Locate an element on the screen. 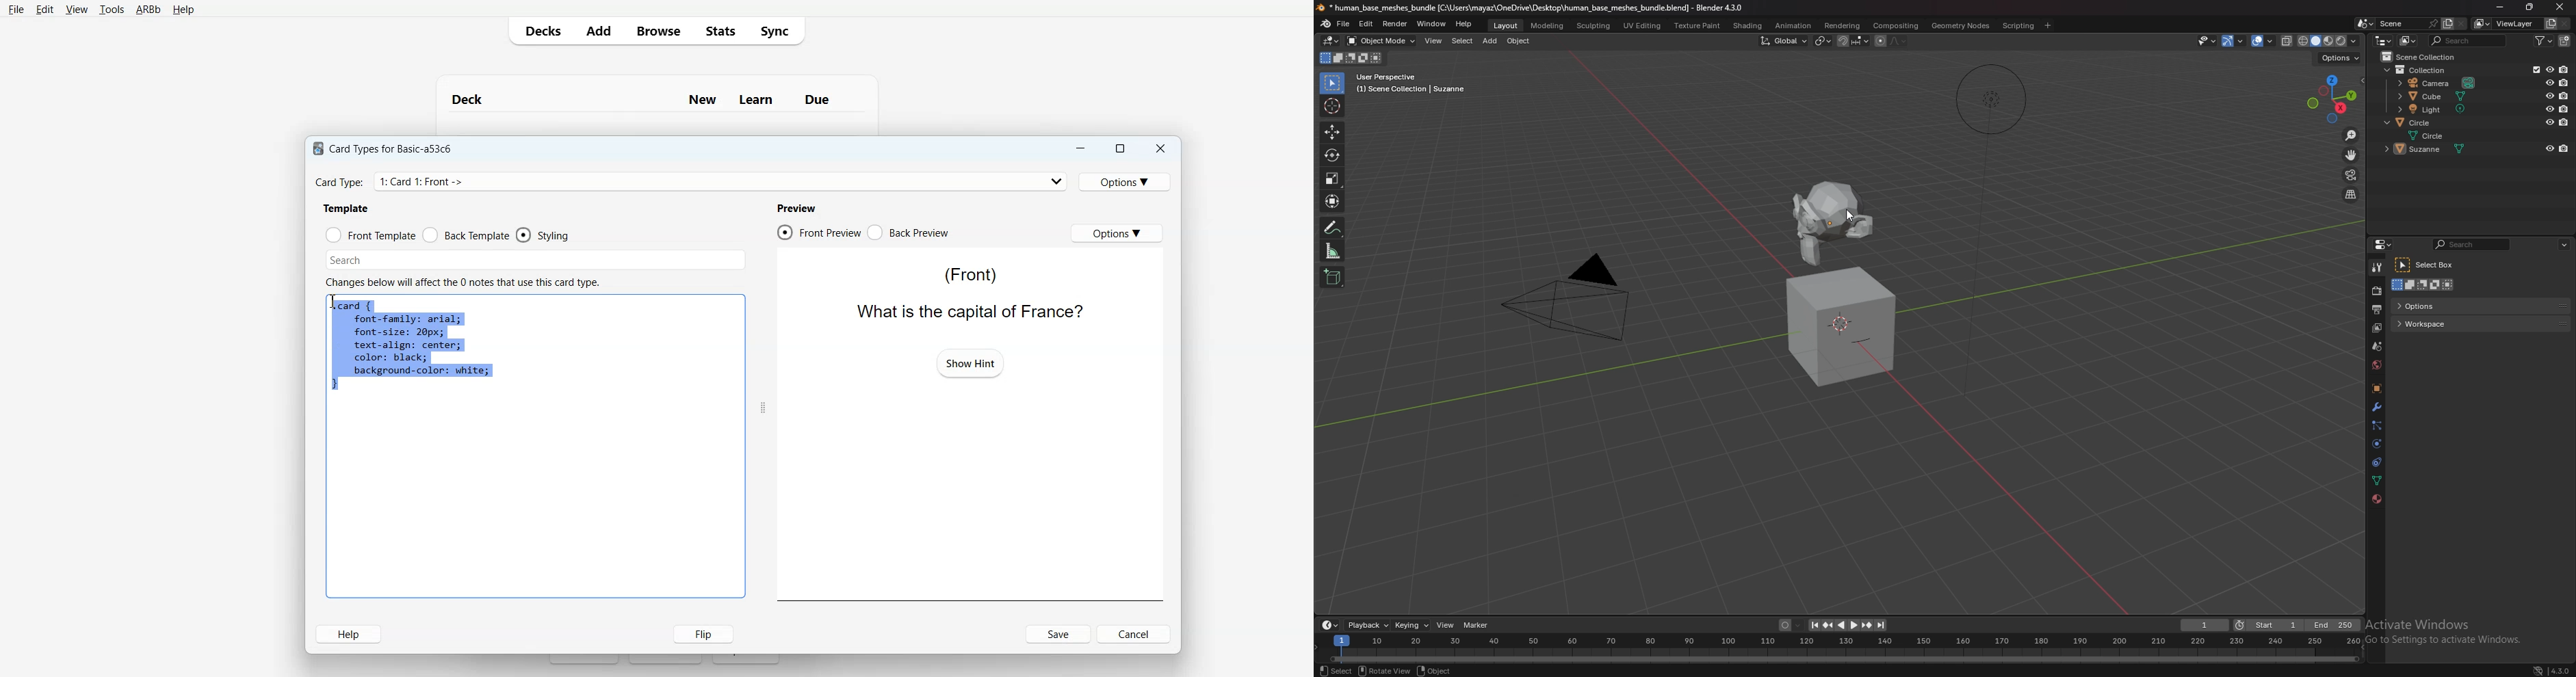 Image resolution: width=2576 pixels, height=700 pixels. Save is located at coordinates (1059, 634).